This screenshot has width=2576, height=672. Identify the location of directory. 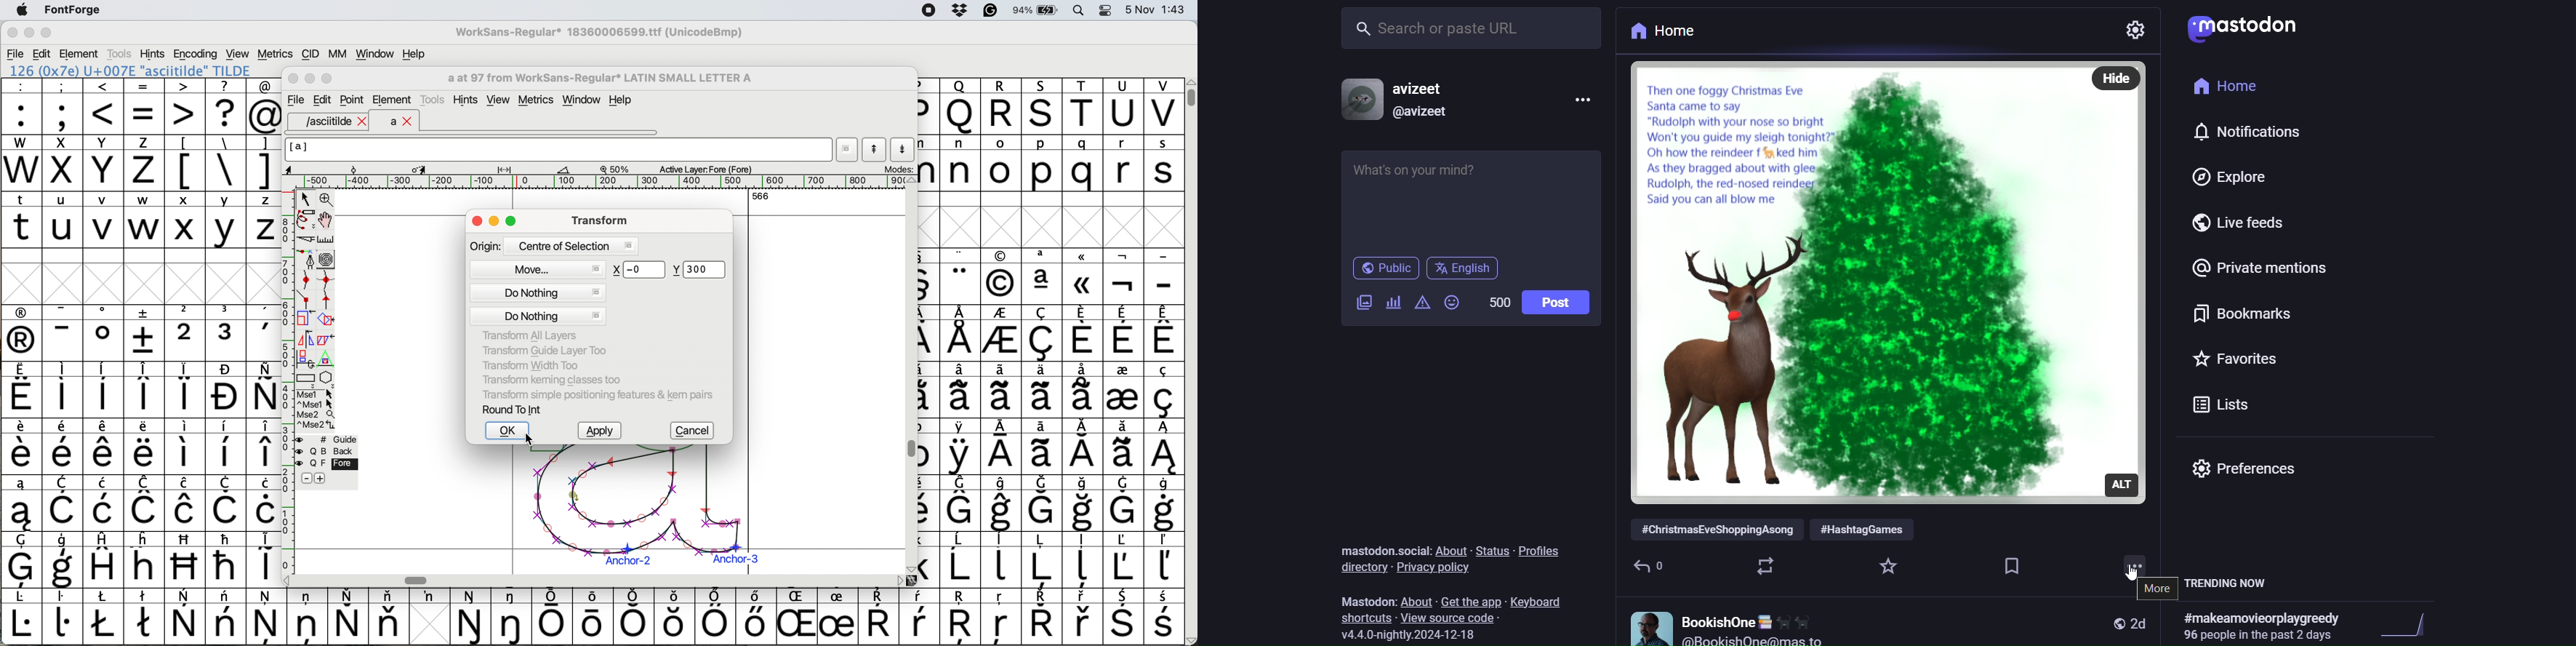
(1362, 566).